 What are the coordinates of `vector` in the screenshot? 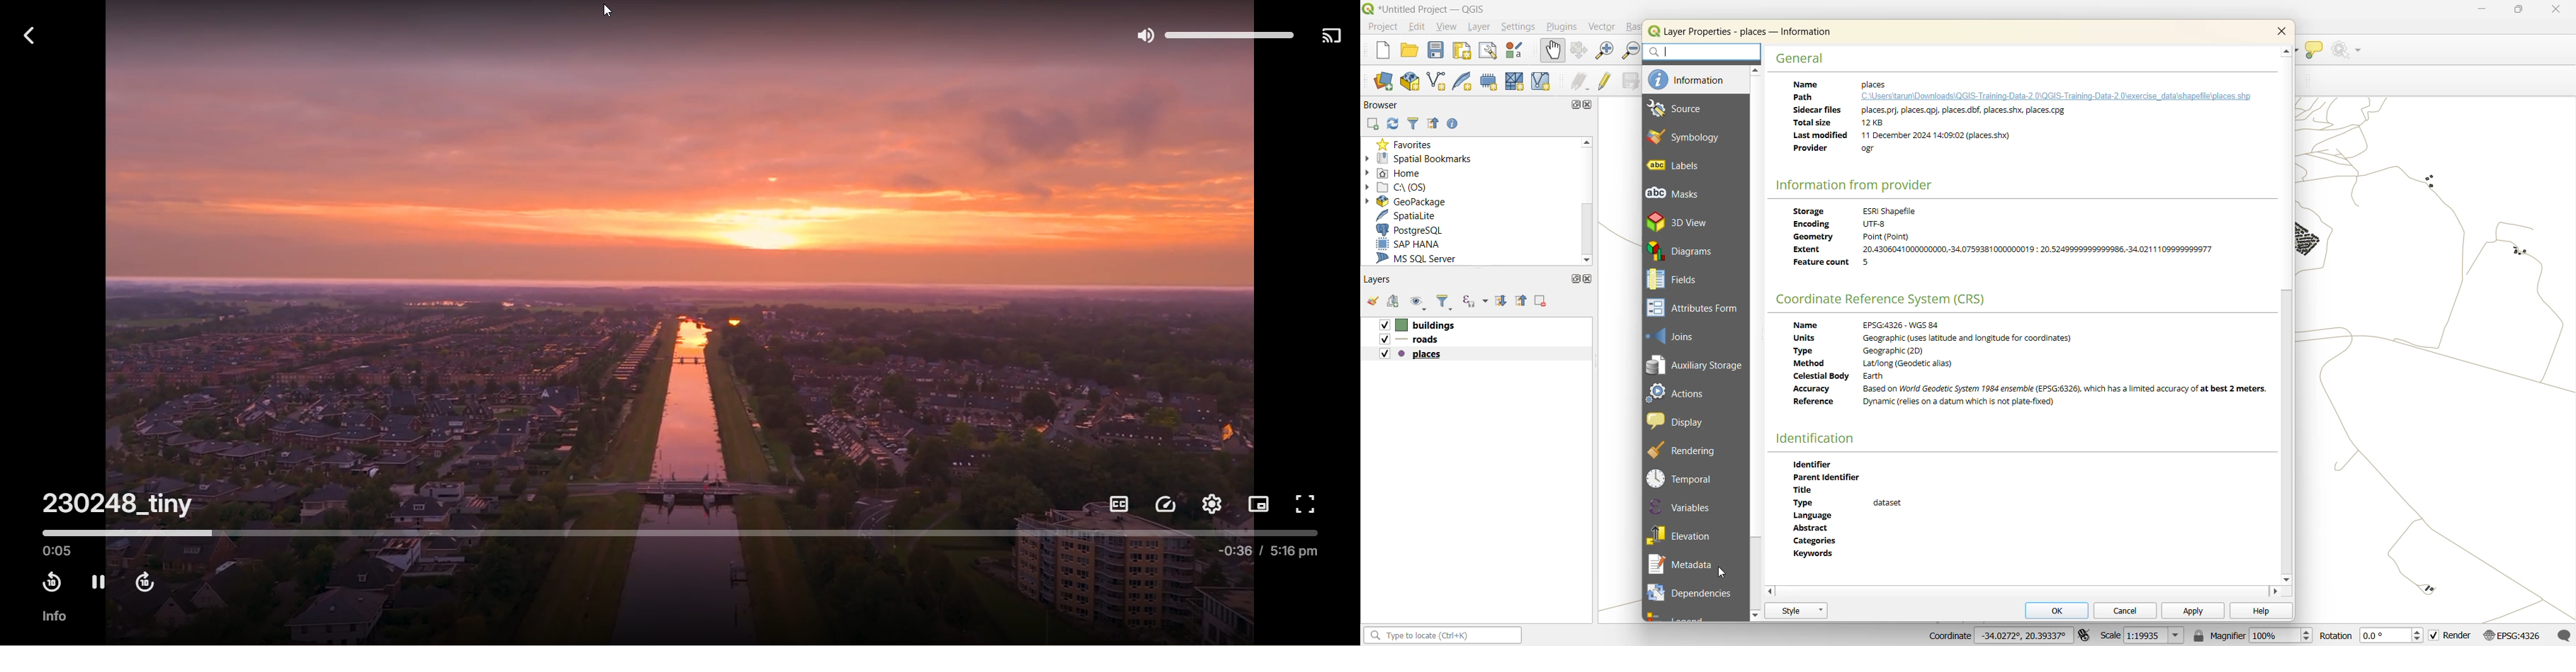 It's located at (1603, 27).